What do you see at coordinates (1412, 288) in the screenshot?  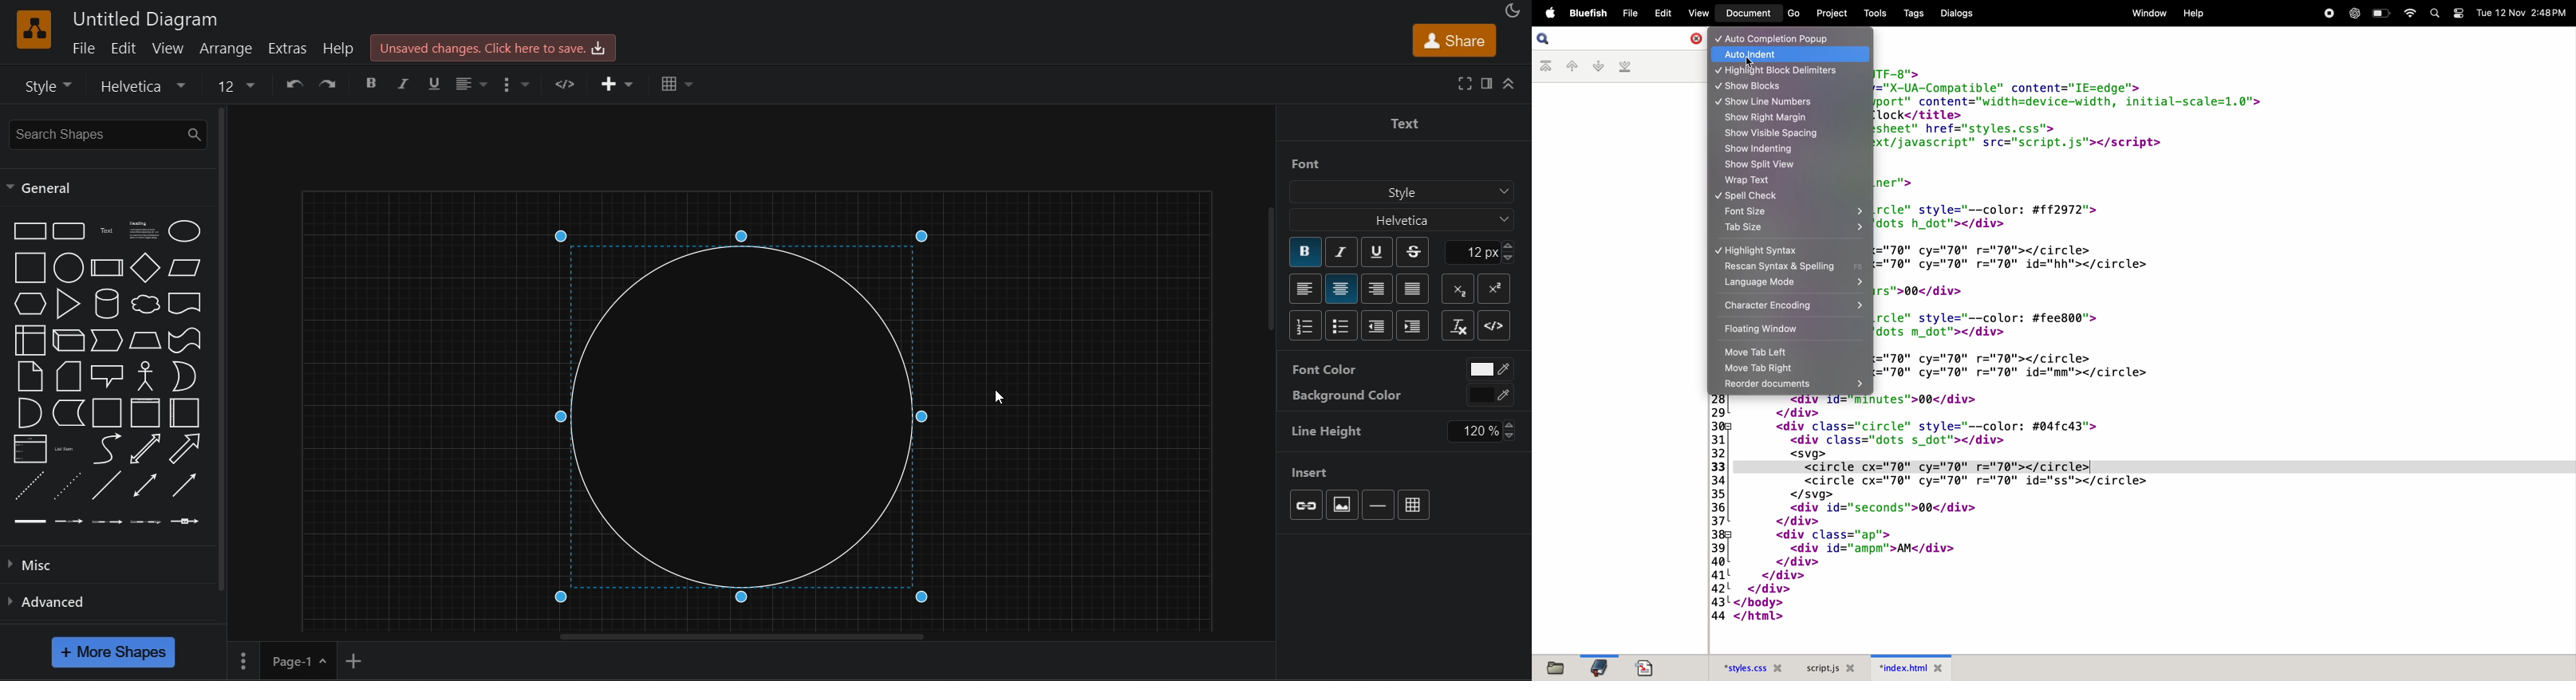 I see `justify` at bounding box center [1412, 288].